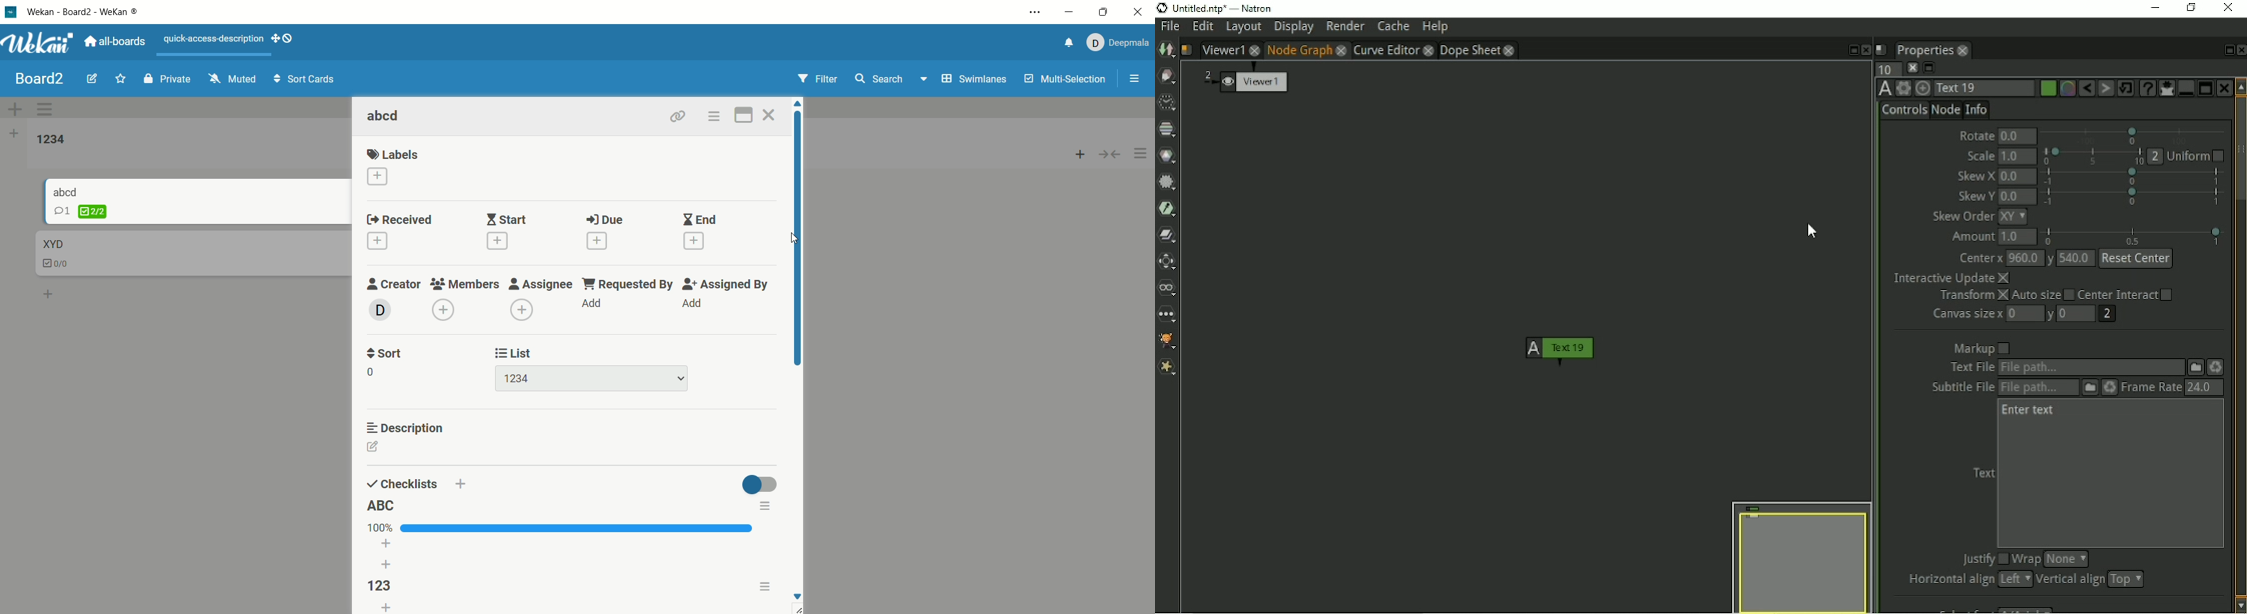 This screenshot has width=2268, height=616. Describe the element at coordinates (764, 585) in the screenshot. I see `options` at that location.